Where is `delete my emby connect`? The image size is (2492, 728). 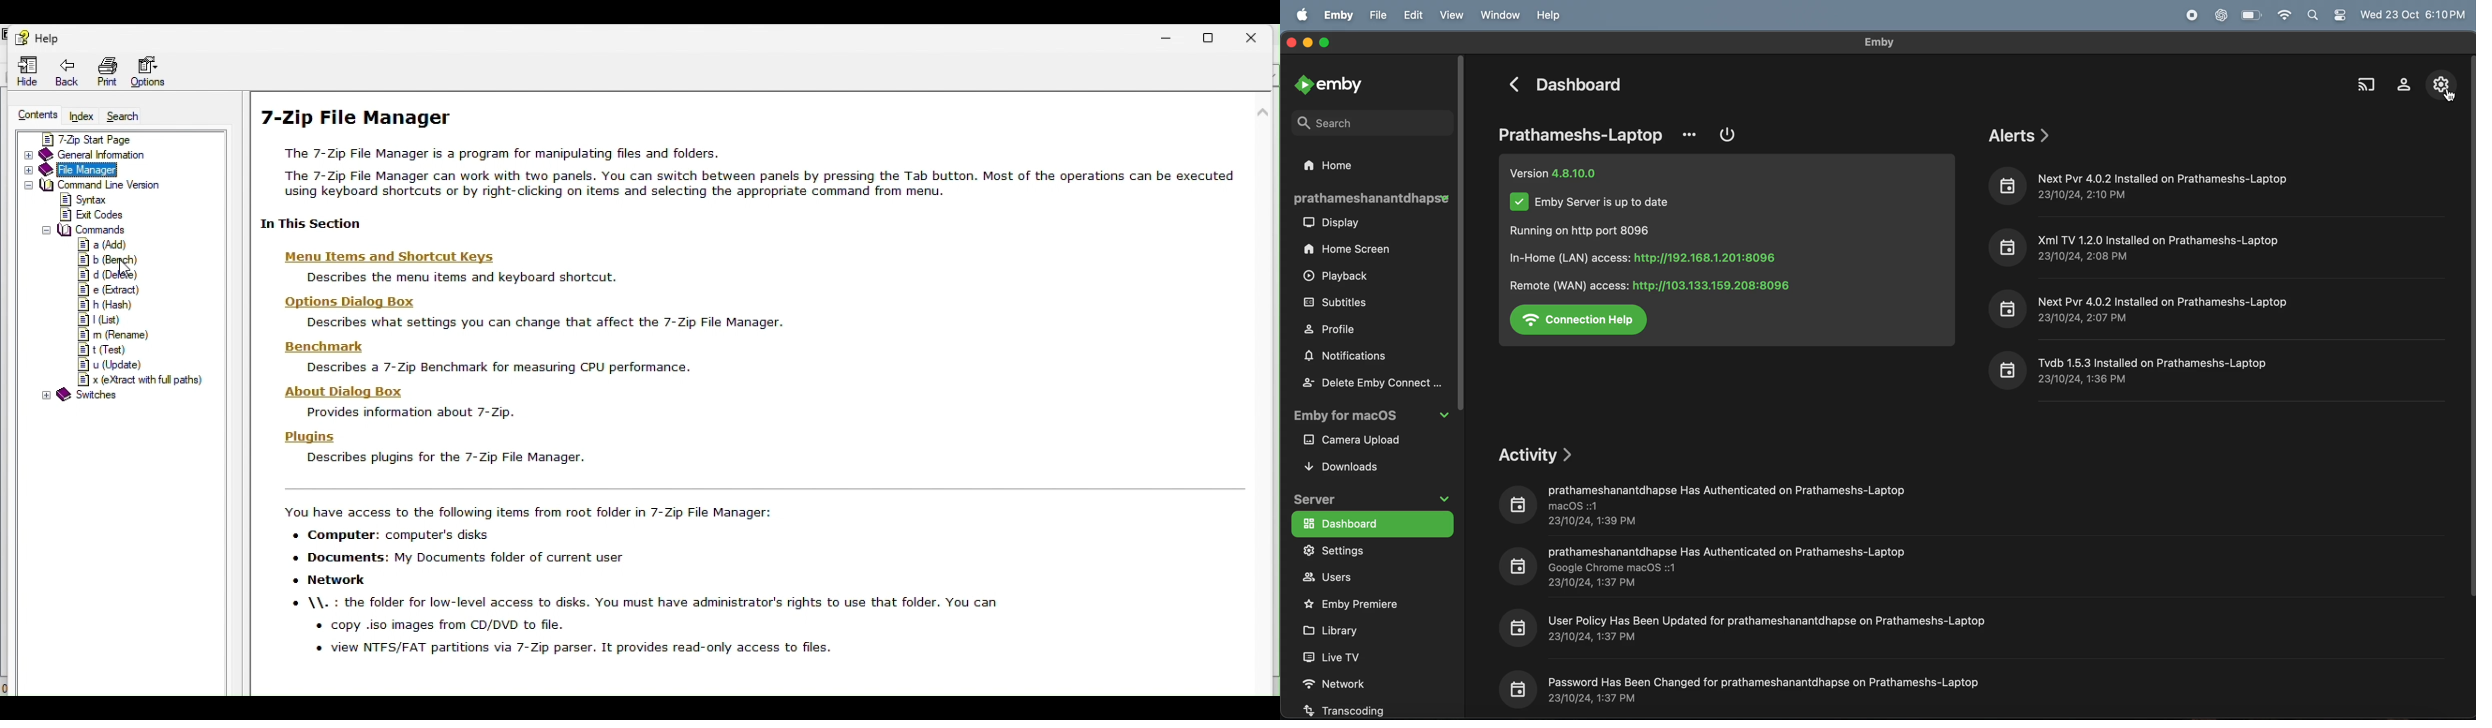 delete my emby connect is located at coordinates (1368, 386).